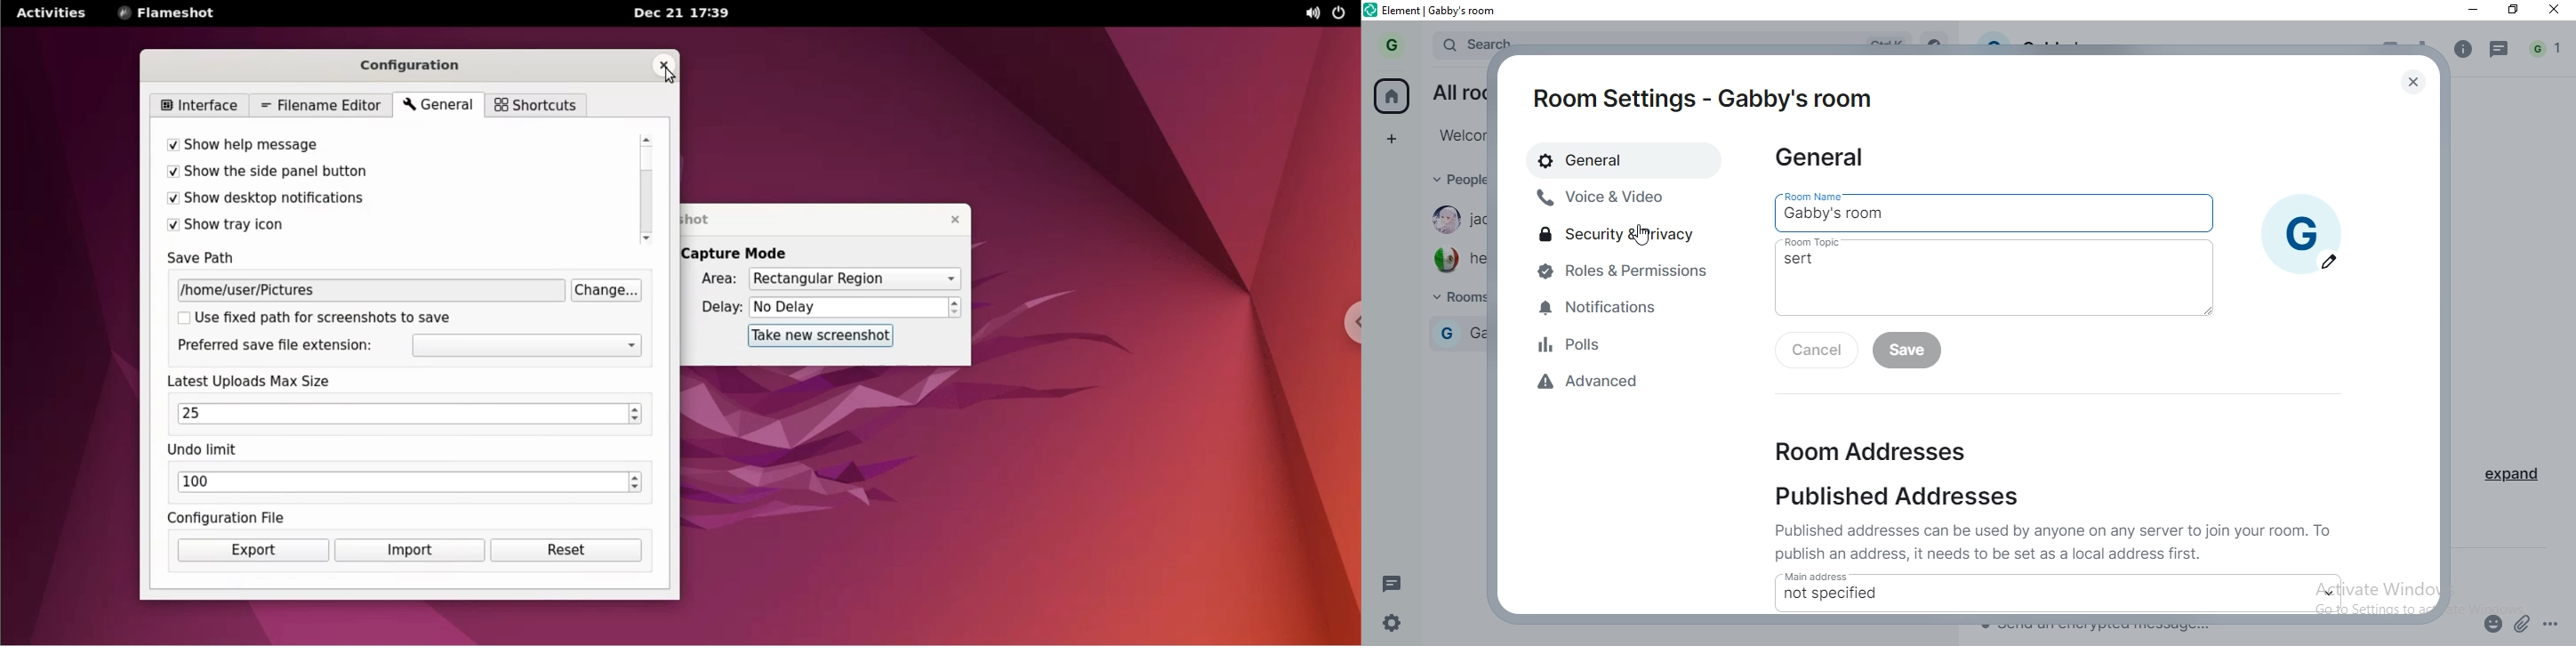  Describe the element at coordinates (2336, 263) in the screenshot. I see `edit` at that location.